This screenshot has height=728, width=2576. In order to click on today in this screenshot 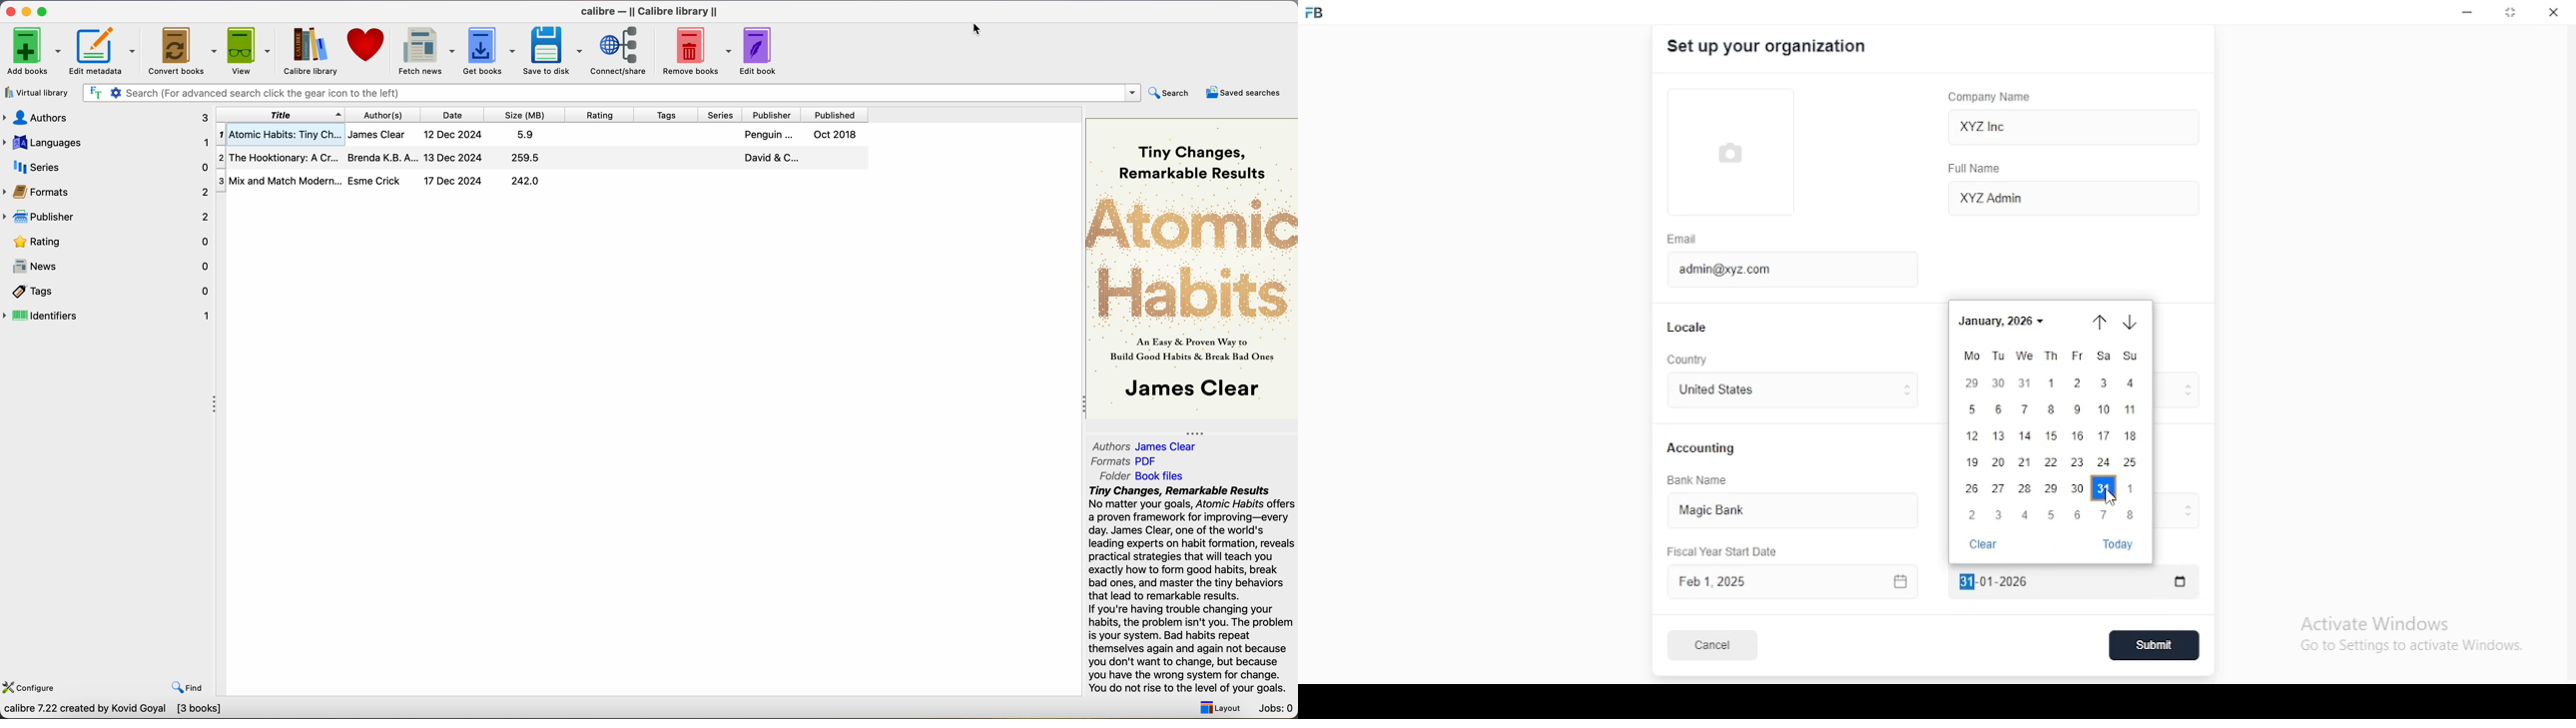, I will do `click(2118, 545)`.